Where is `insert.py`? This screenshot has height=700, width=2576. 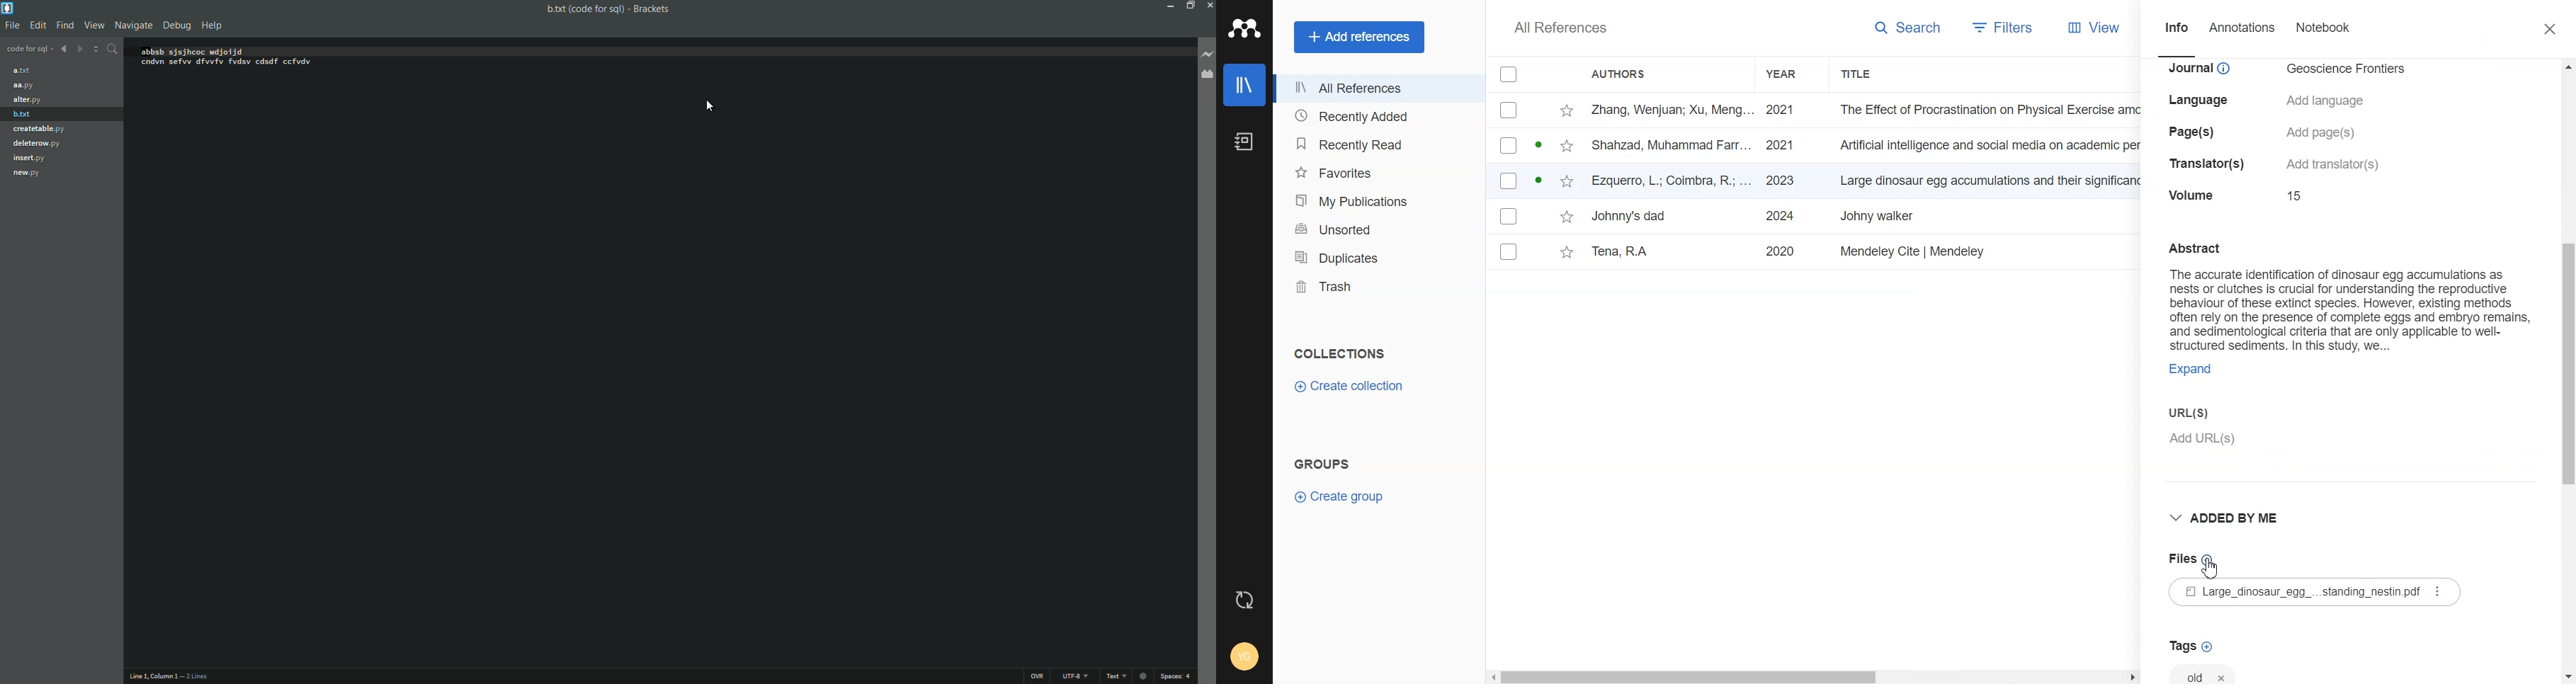
insert.py is located at coordinates (33, 158).